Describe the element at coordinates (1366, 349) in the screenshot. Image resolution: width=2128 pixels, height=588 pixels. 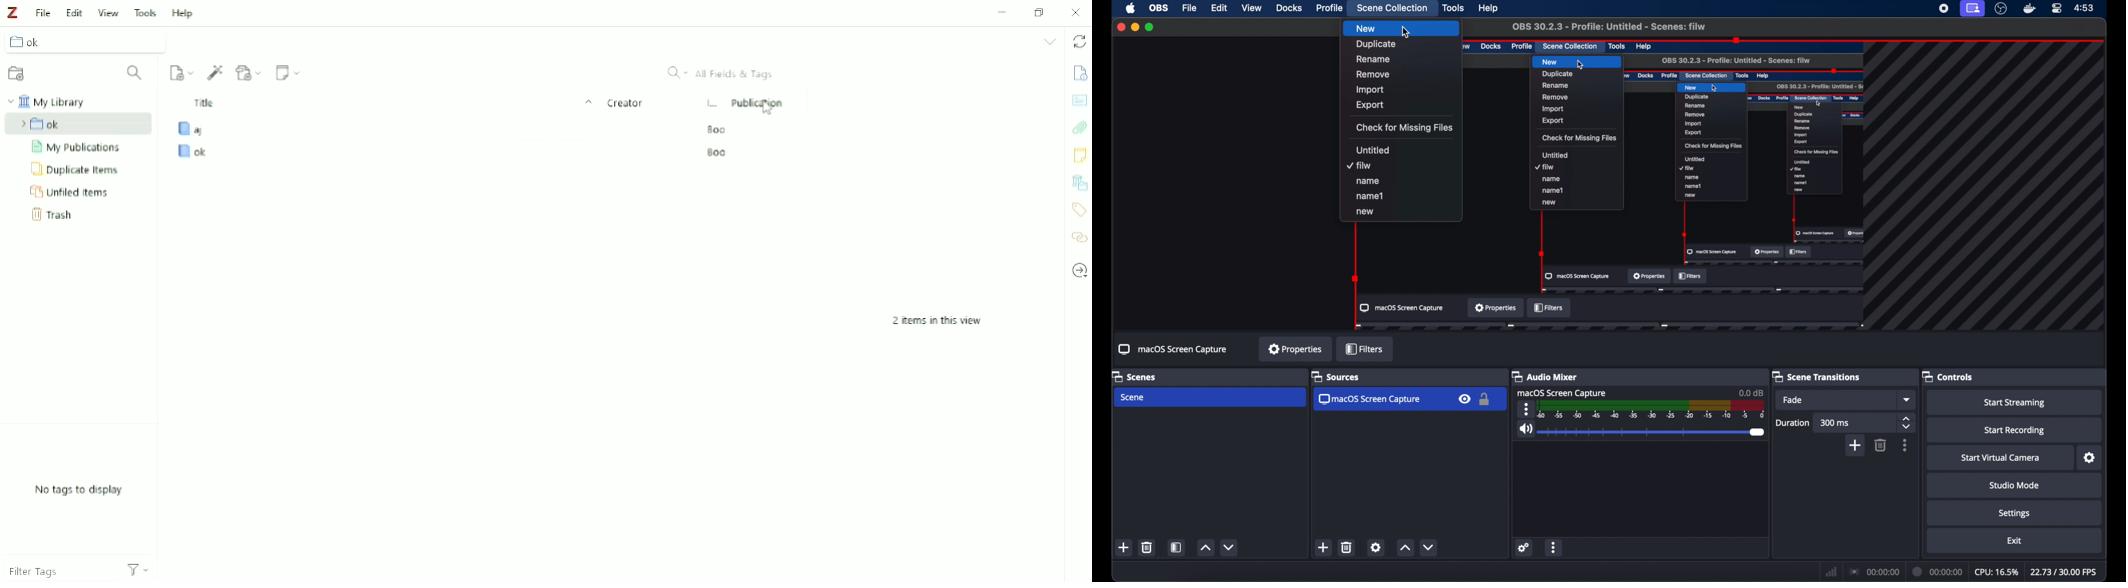
I see `filters` at that location.